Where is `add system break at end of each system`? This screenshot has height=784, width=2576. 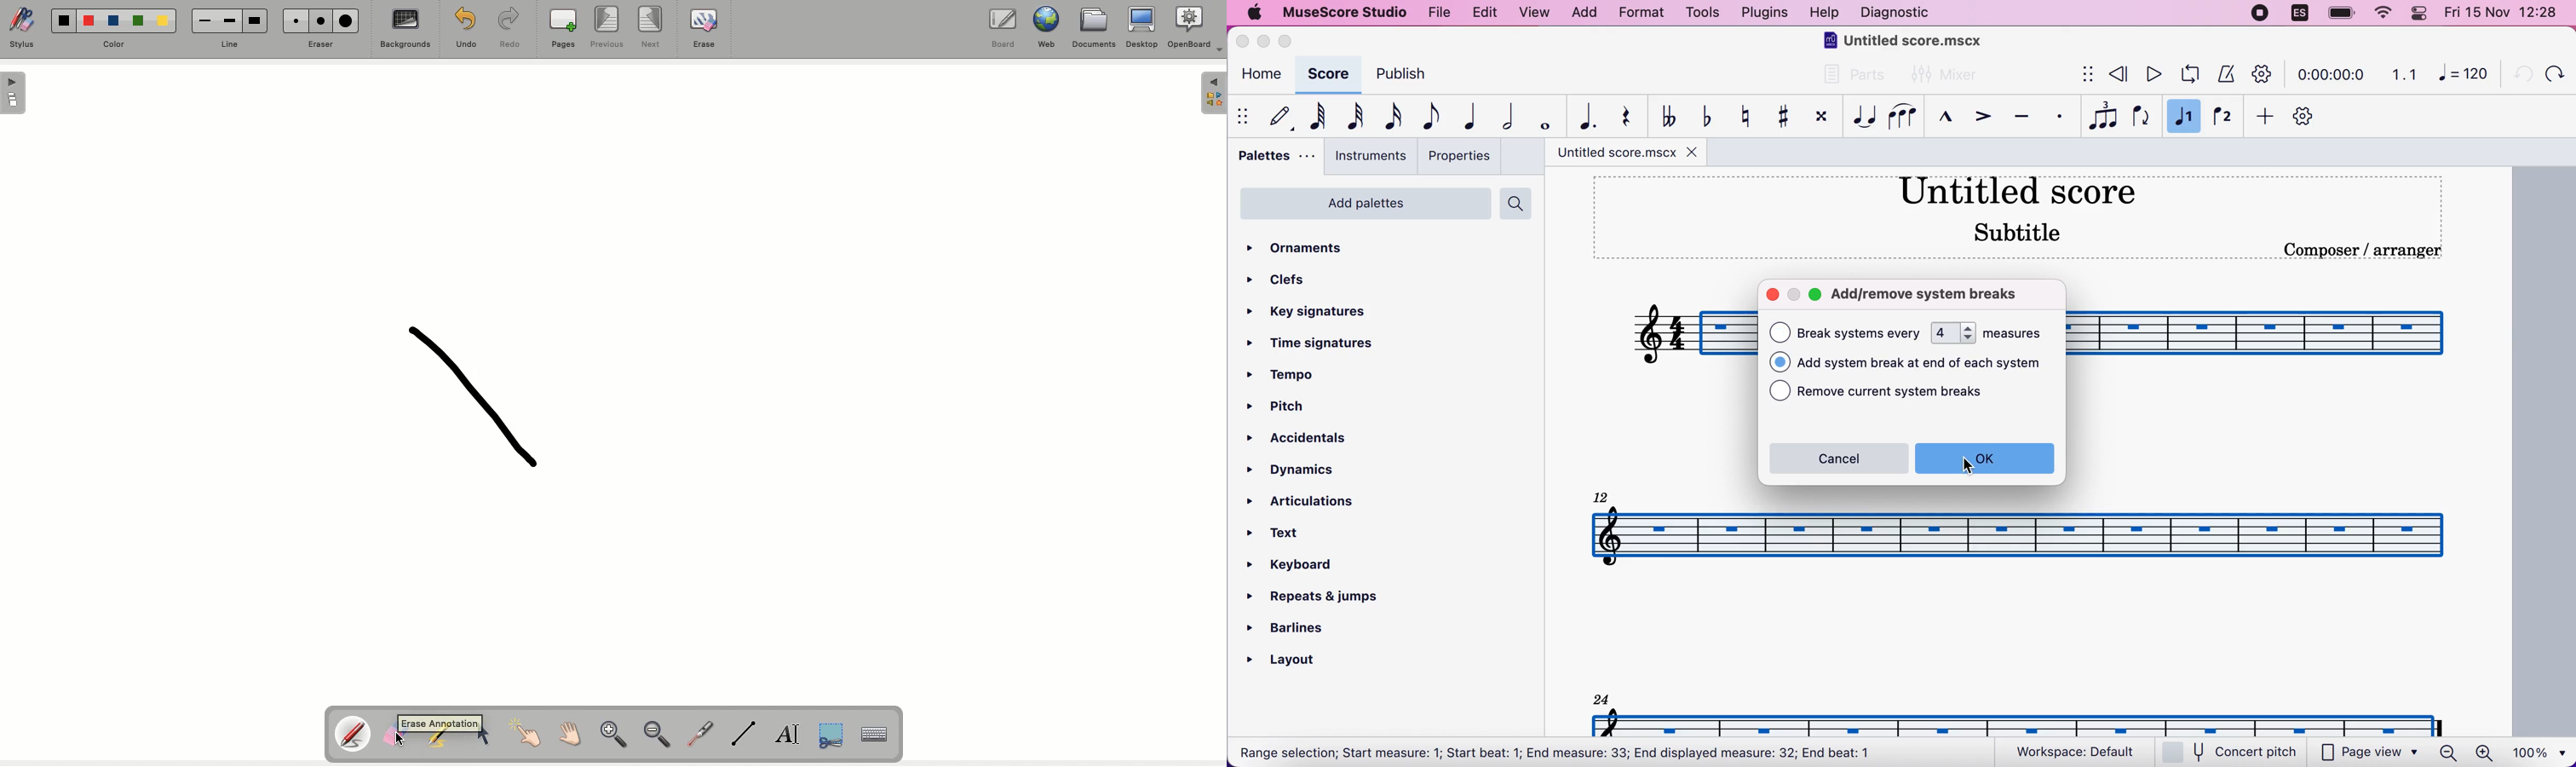
add system break at end of each system is located at coordinates (1928, 364).